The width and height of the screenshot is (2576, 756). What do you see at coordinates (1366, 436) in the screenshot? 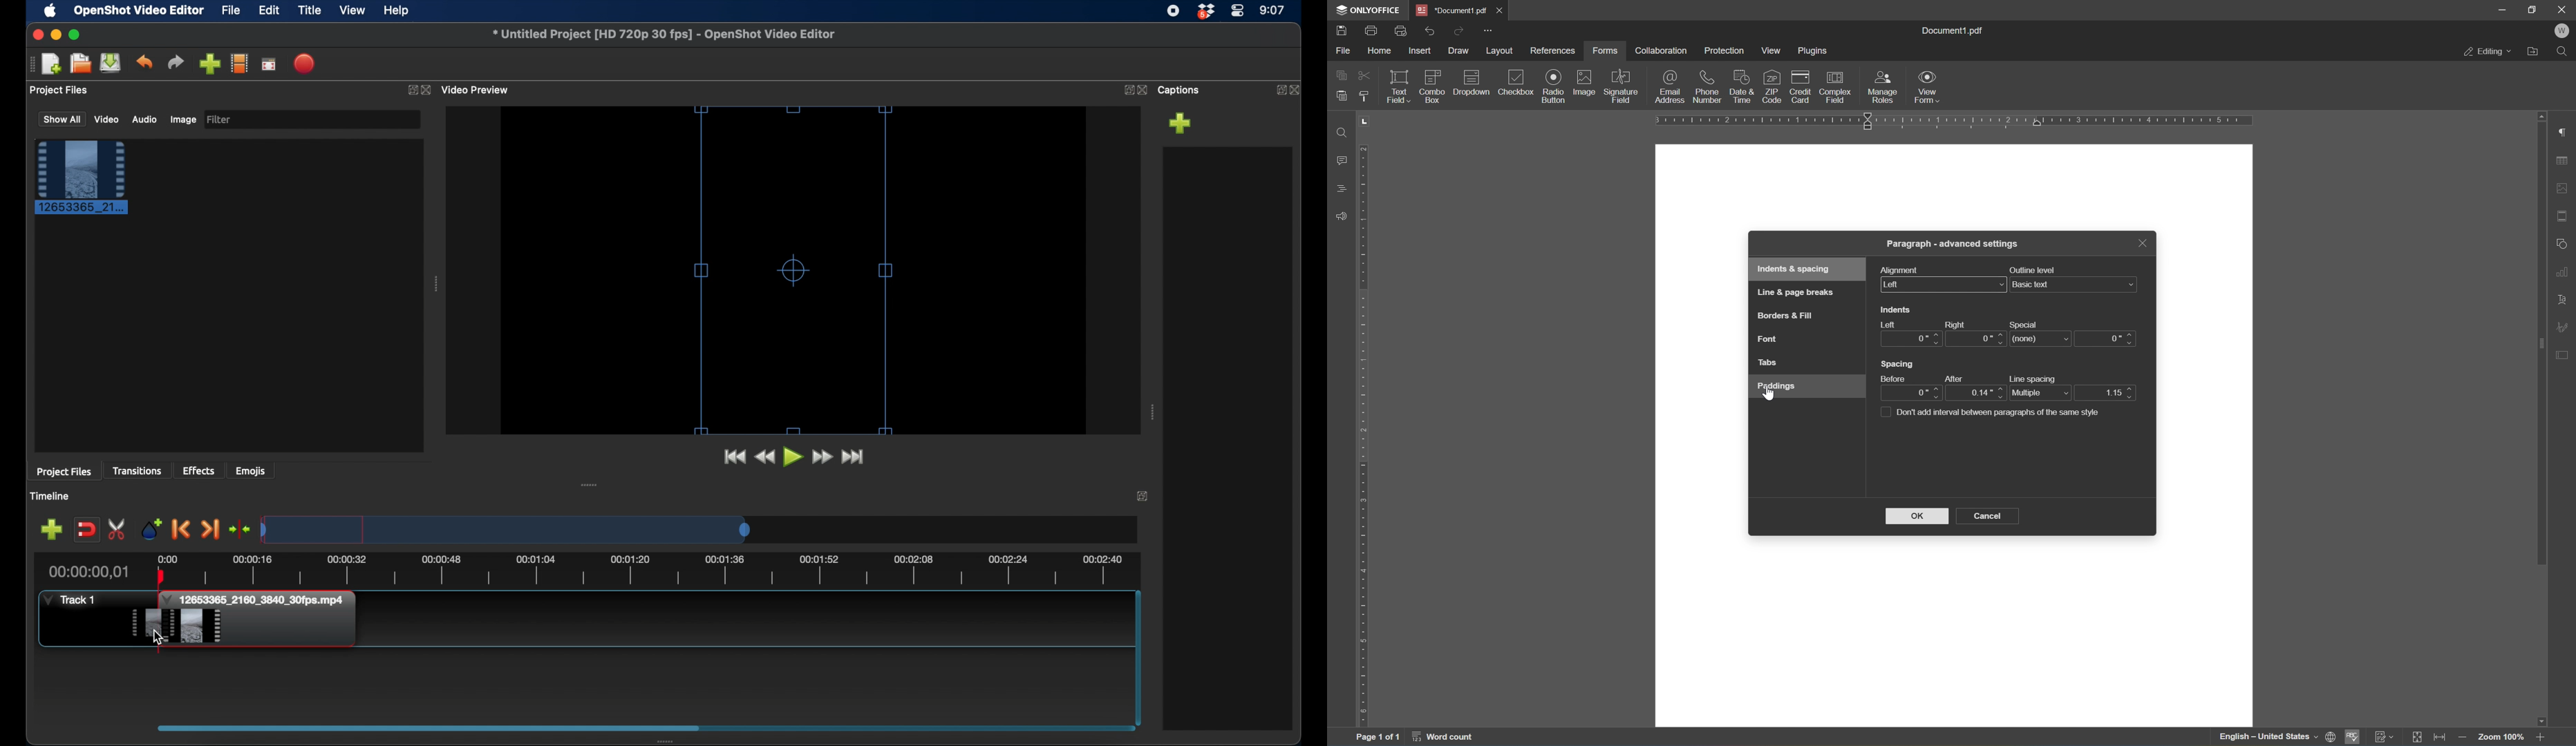
I see `ruler` at bounding box center [1366, 436].